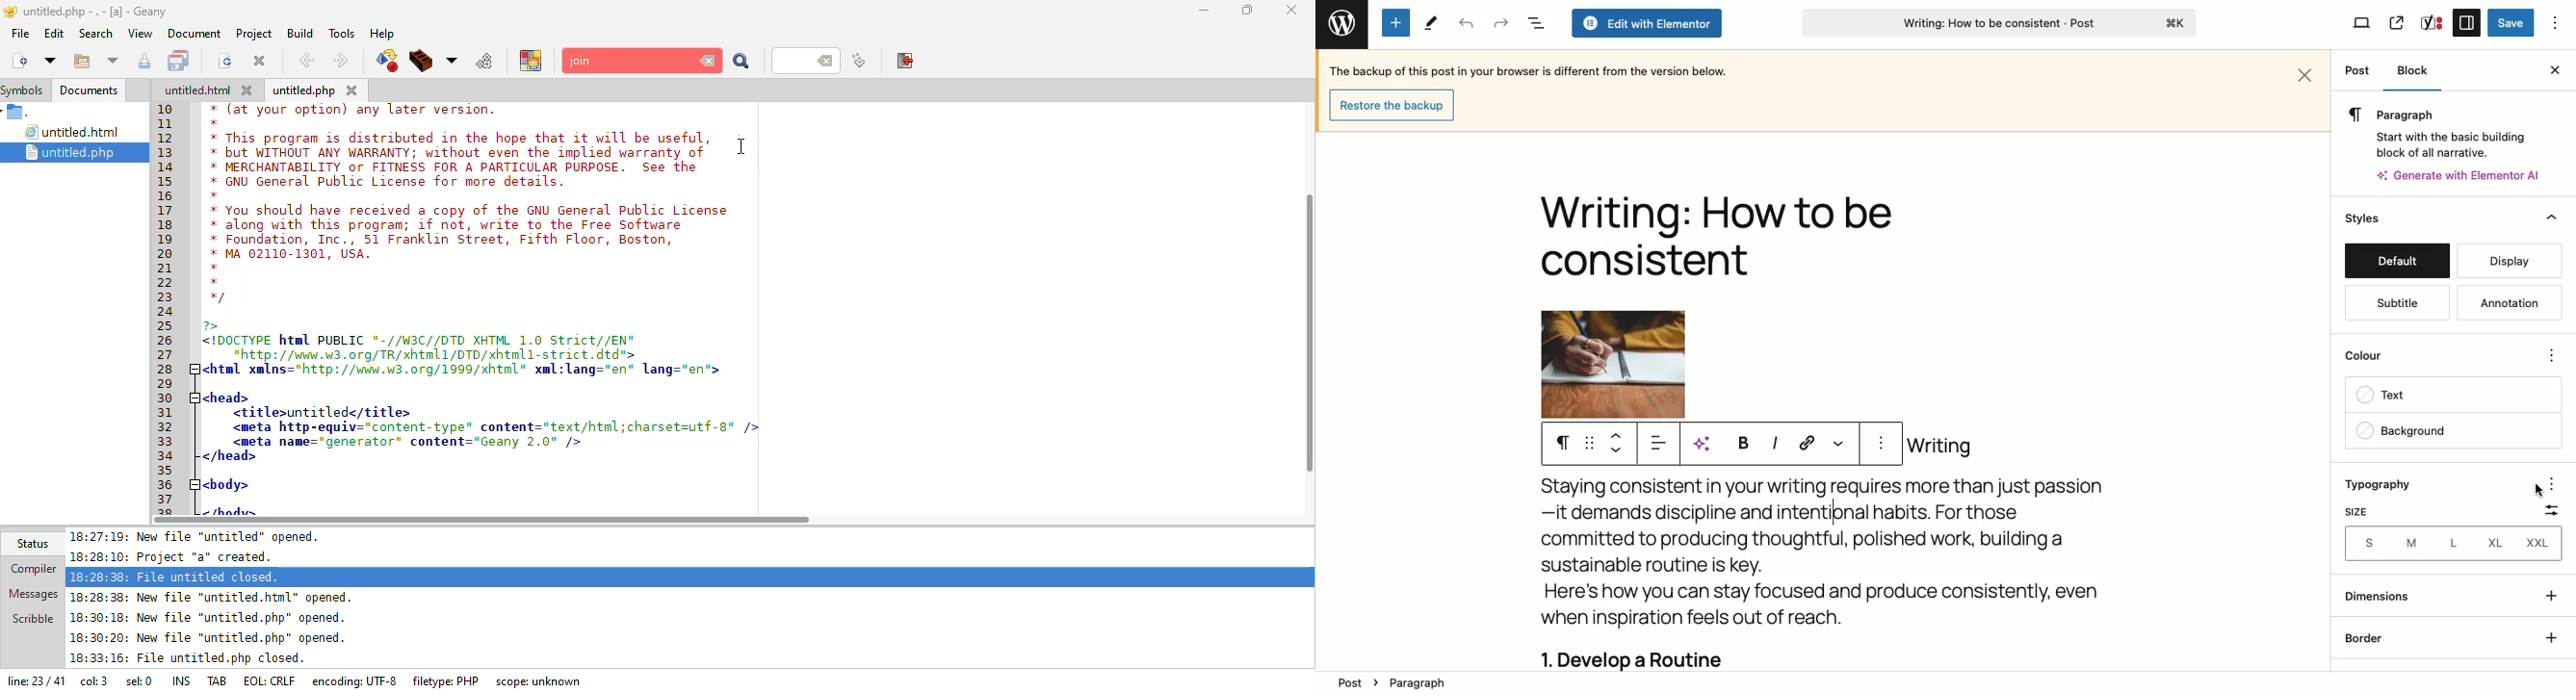 The image size is (2576, 700). What do you see at coordinates (1466, 24) in the screenshot?
I see `Undo` at bounding box center [1466, 24].